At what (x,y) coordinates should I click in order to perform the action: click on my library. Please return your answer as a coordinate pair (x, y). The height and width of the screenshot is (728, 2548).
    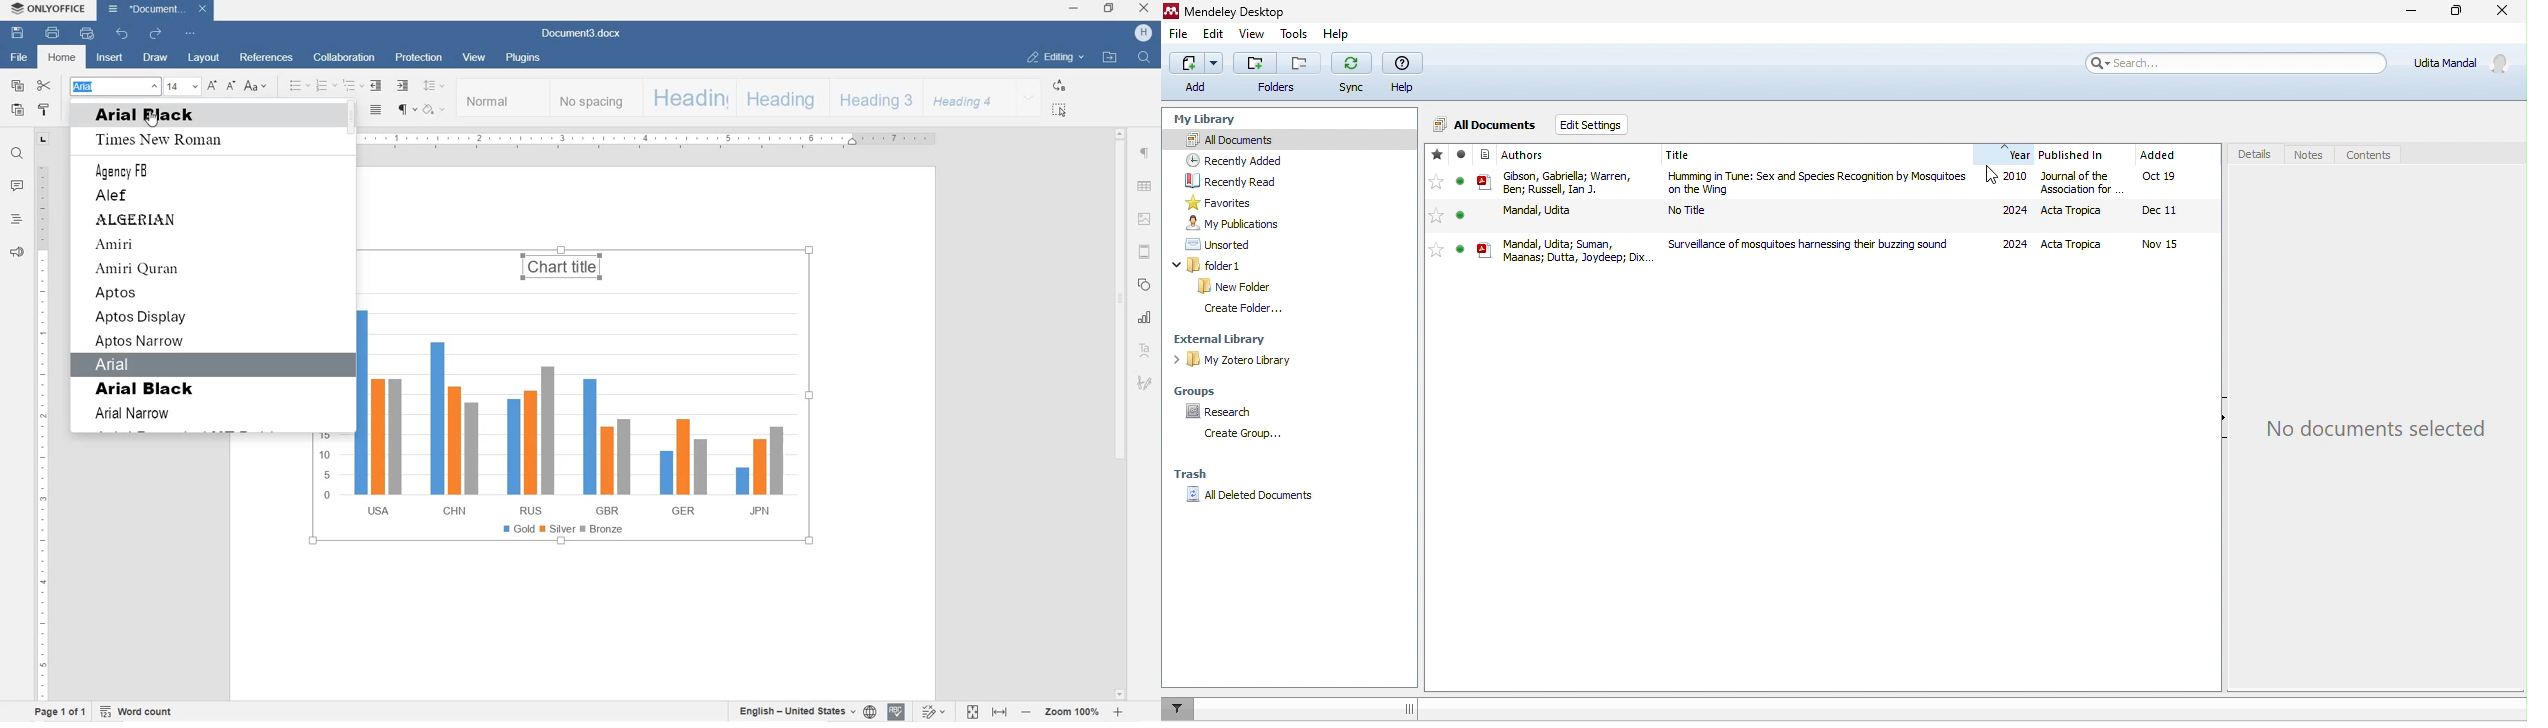
    Looking at the image, I should click on (1211, 119).